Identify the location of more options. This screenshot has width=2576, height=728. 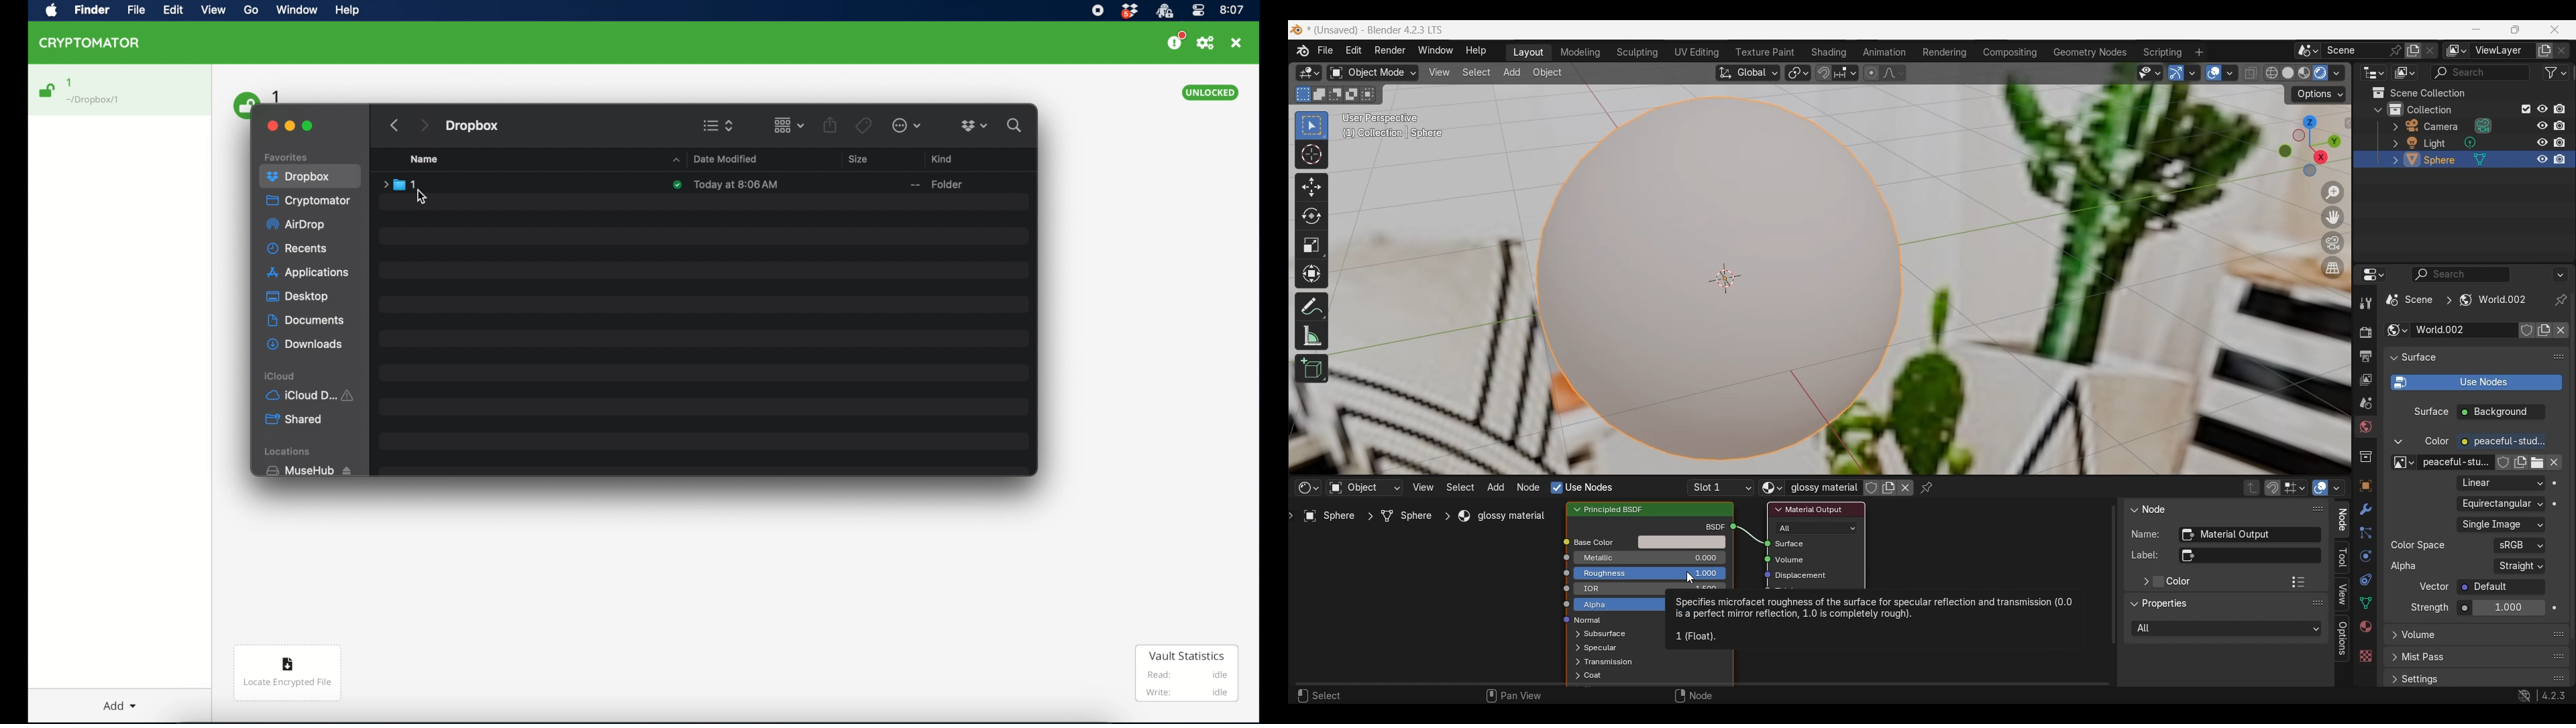
(907, 125).